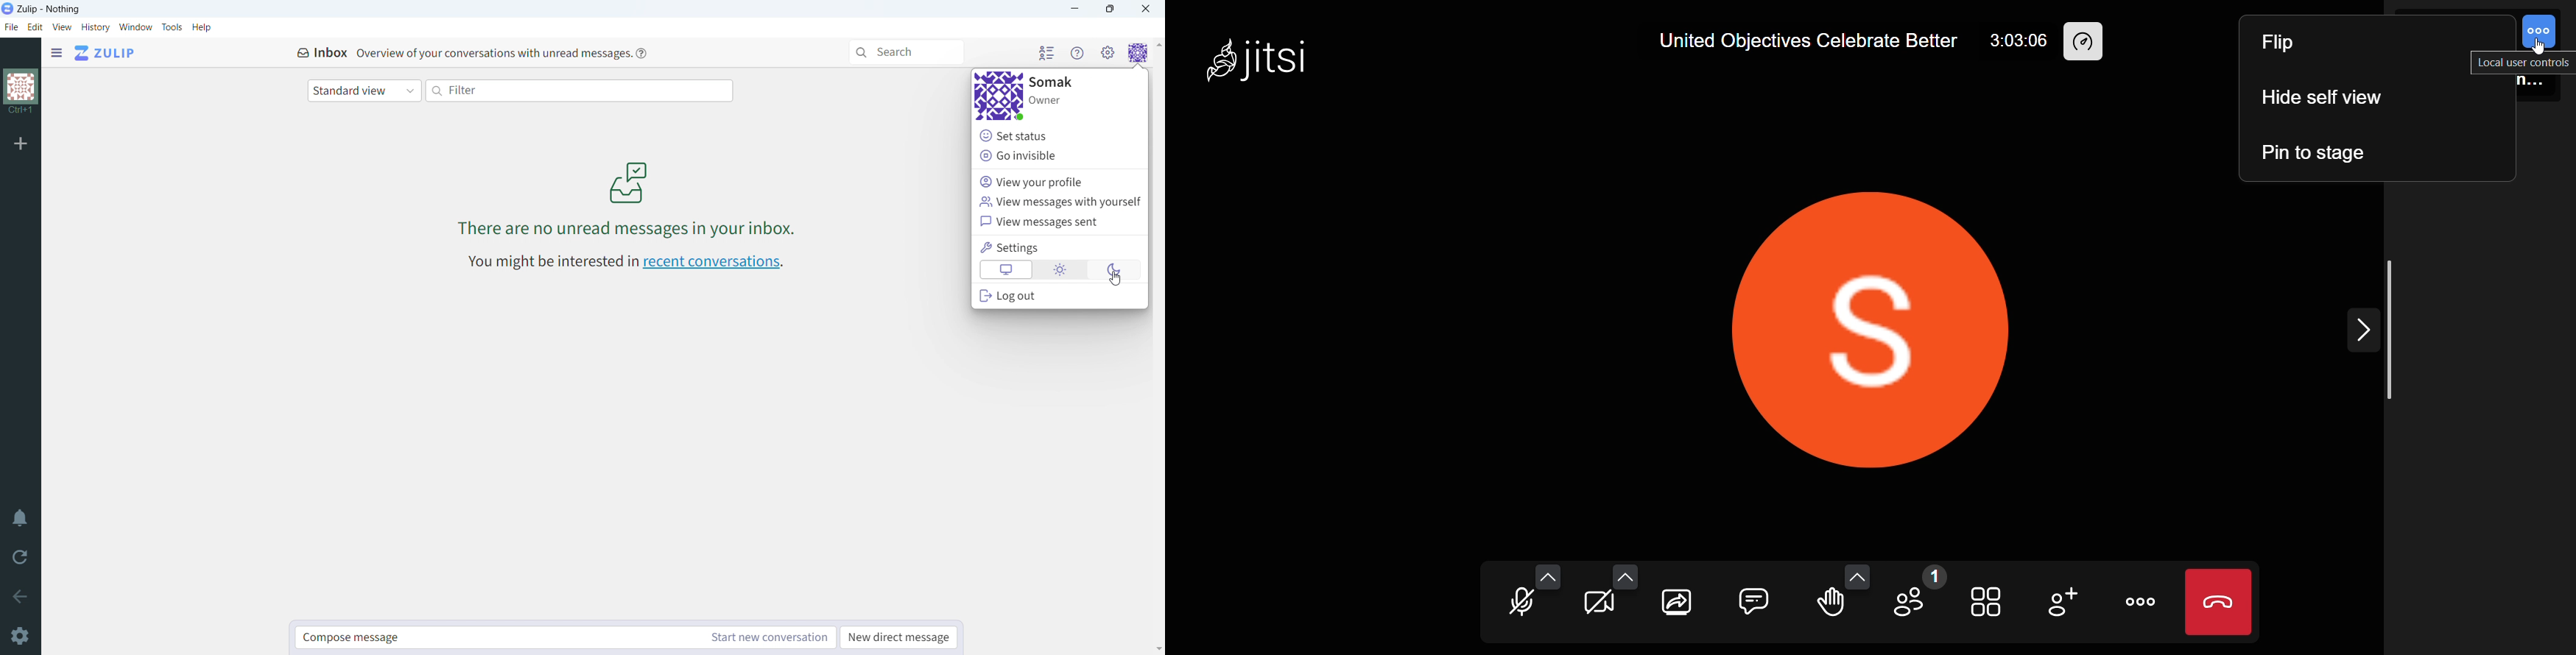 The width and height of the screenshot is (2576, 672). Describe the element at coordinates (1061, 295) in the screenshot. I see `log out` at that location.